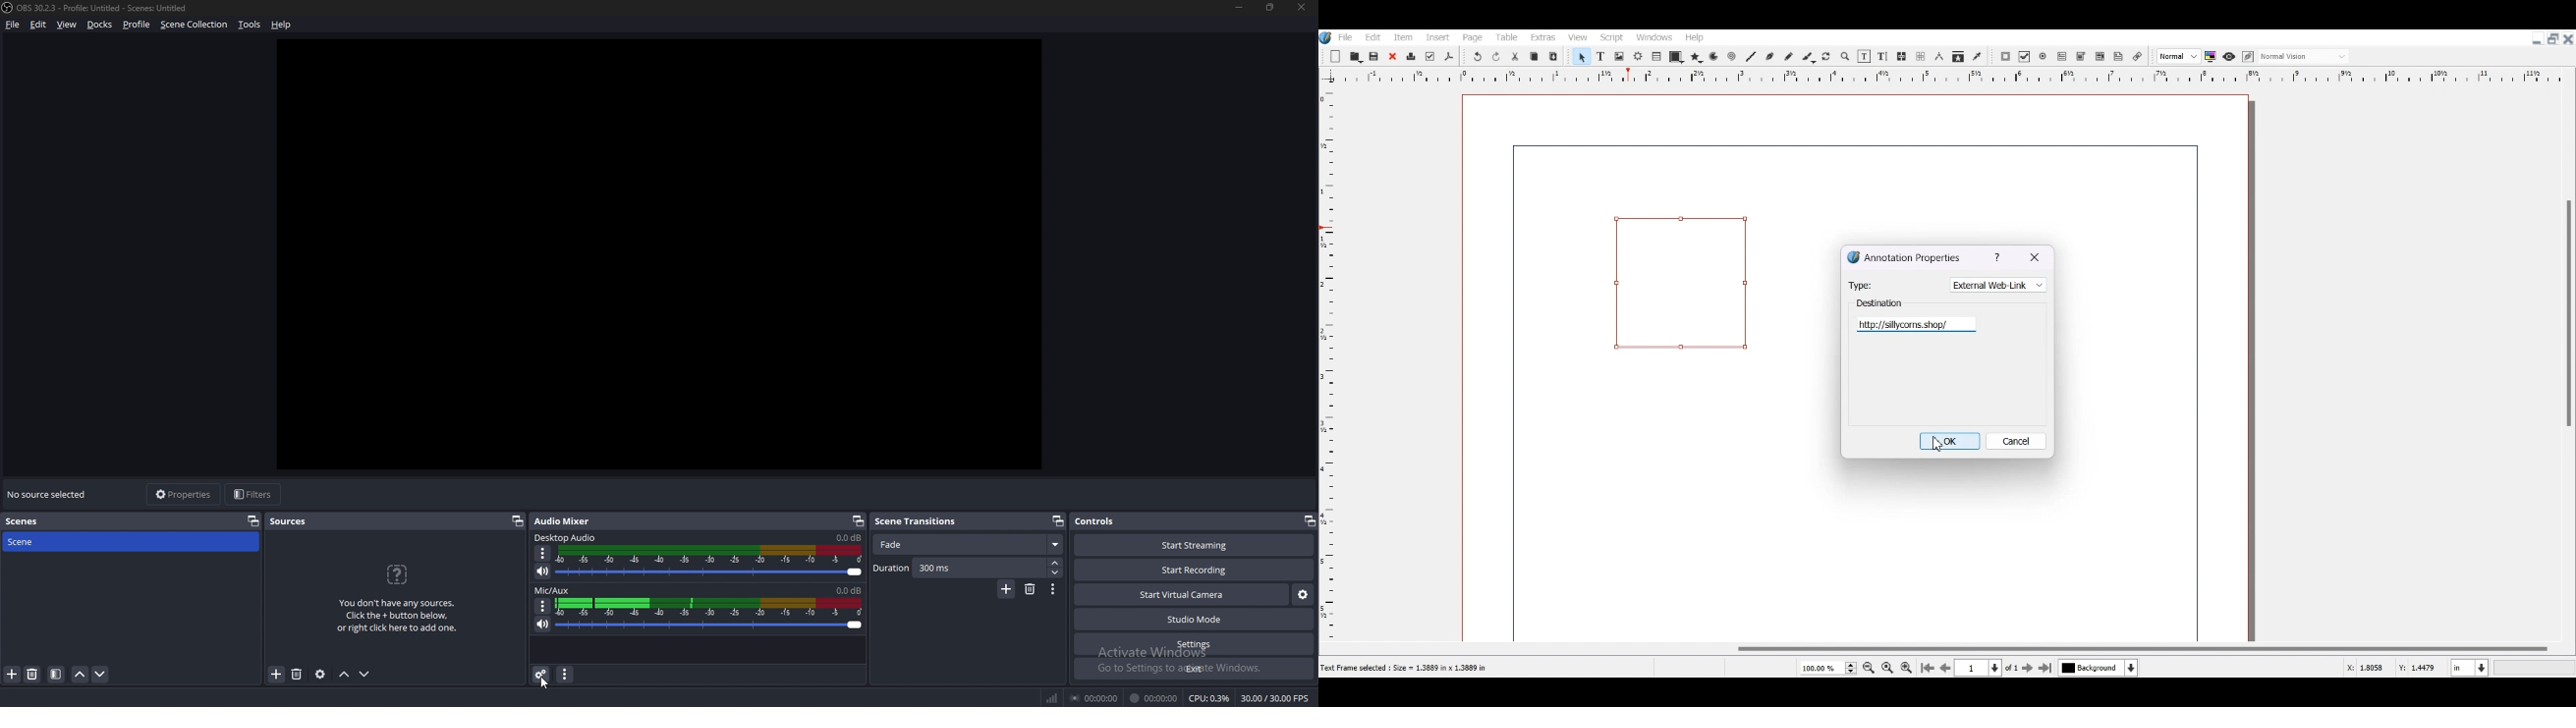  I want to click on minimize, so click(1239, 8).